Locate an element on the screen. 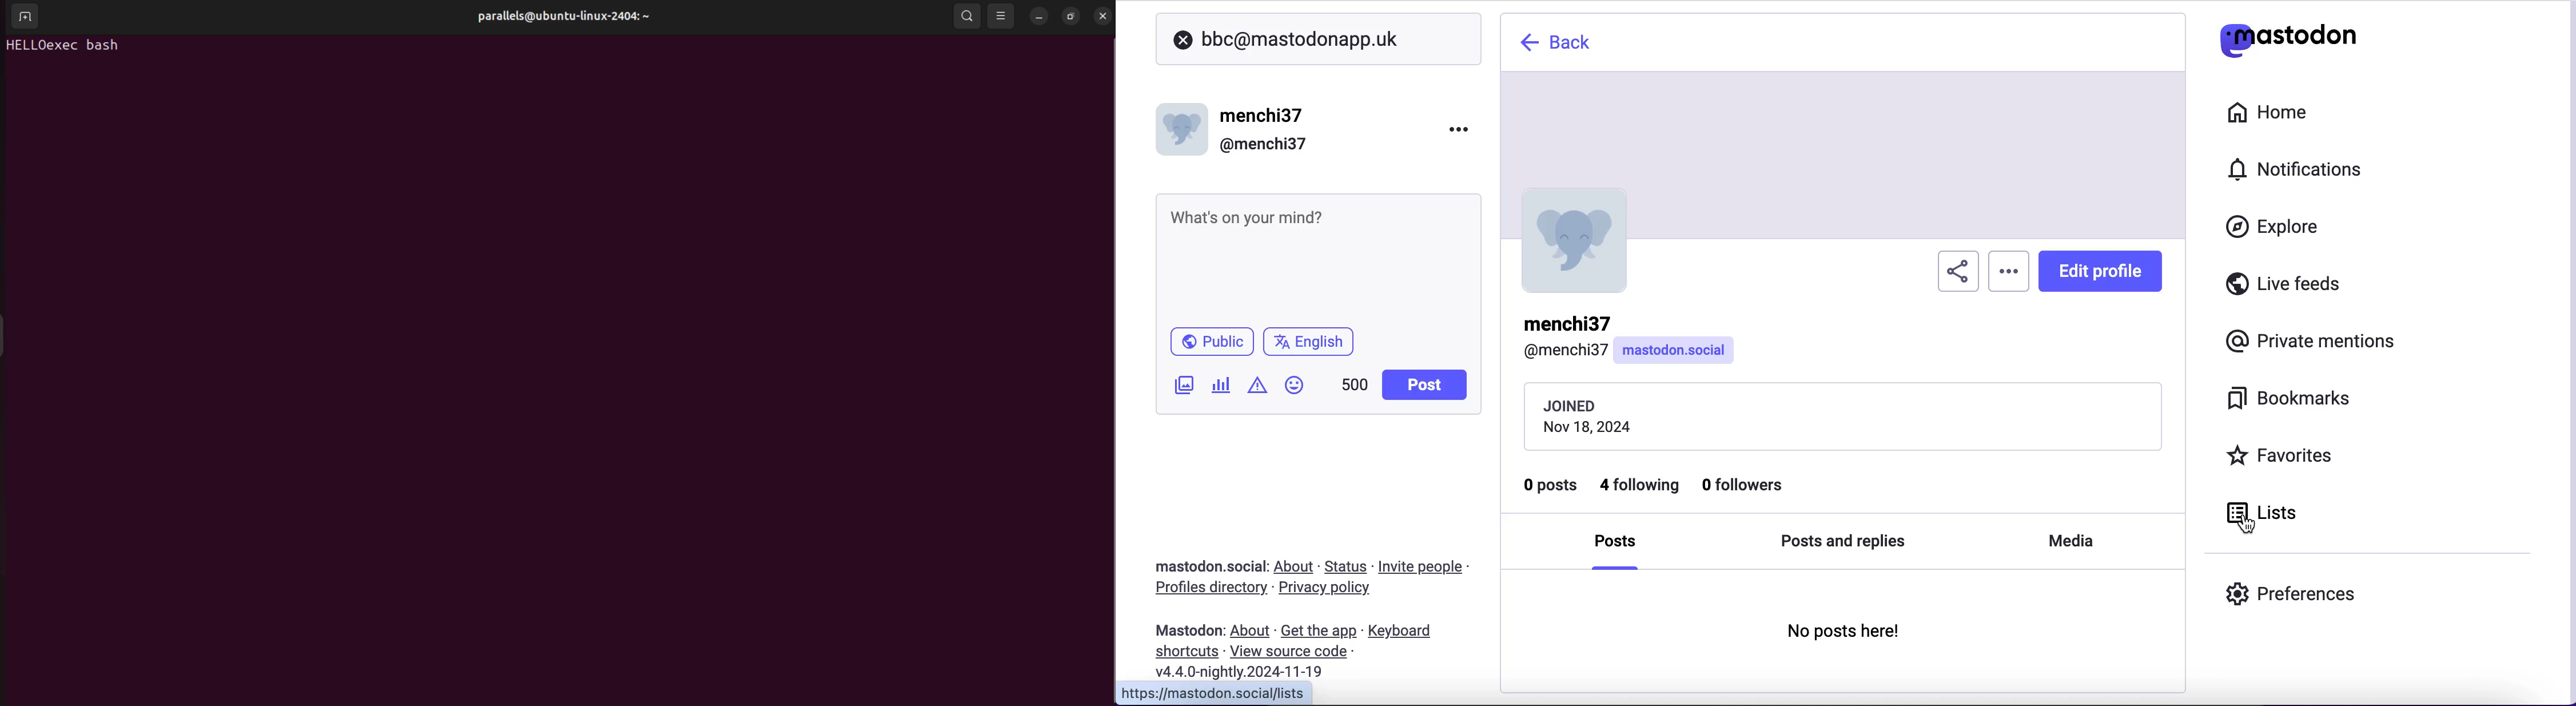  mastodon.social/lists is located at coordinates (1232, 692).